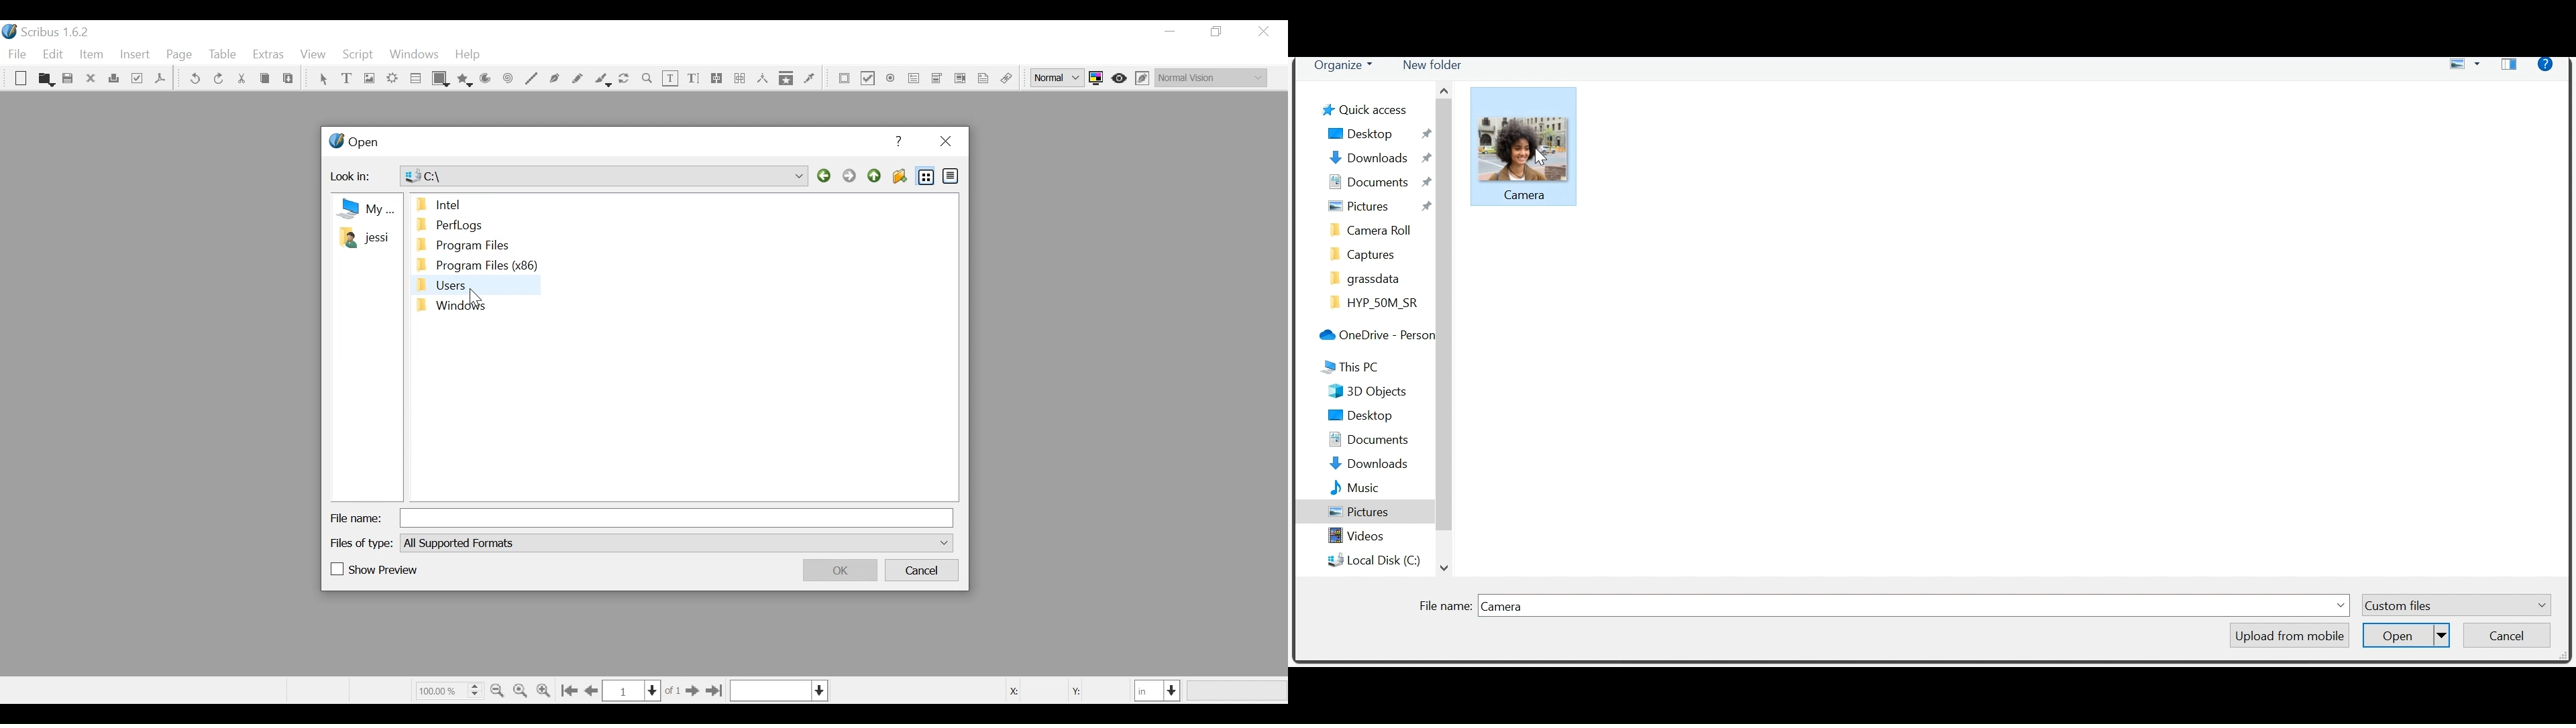 The height and width of the screenshot is (728, 2576). I want to click on Edit Content Text Story Editor, so click(693, 78).